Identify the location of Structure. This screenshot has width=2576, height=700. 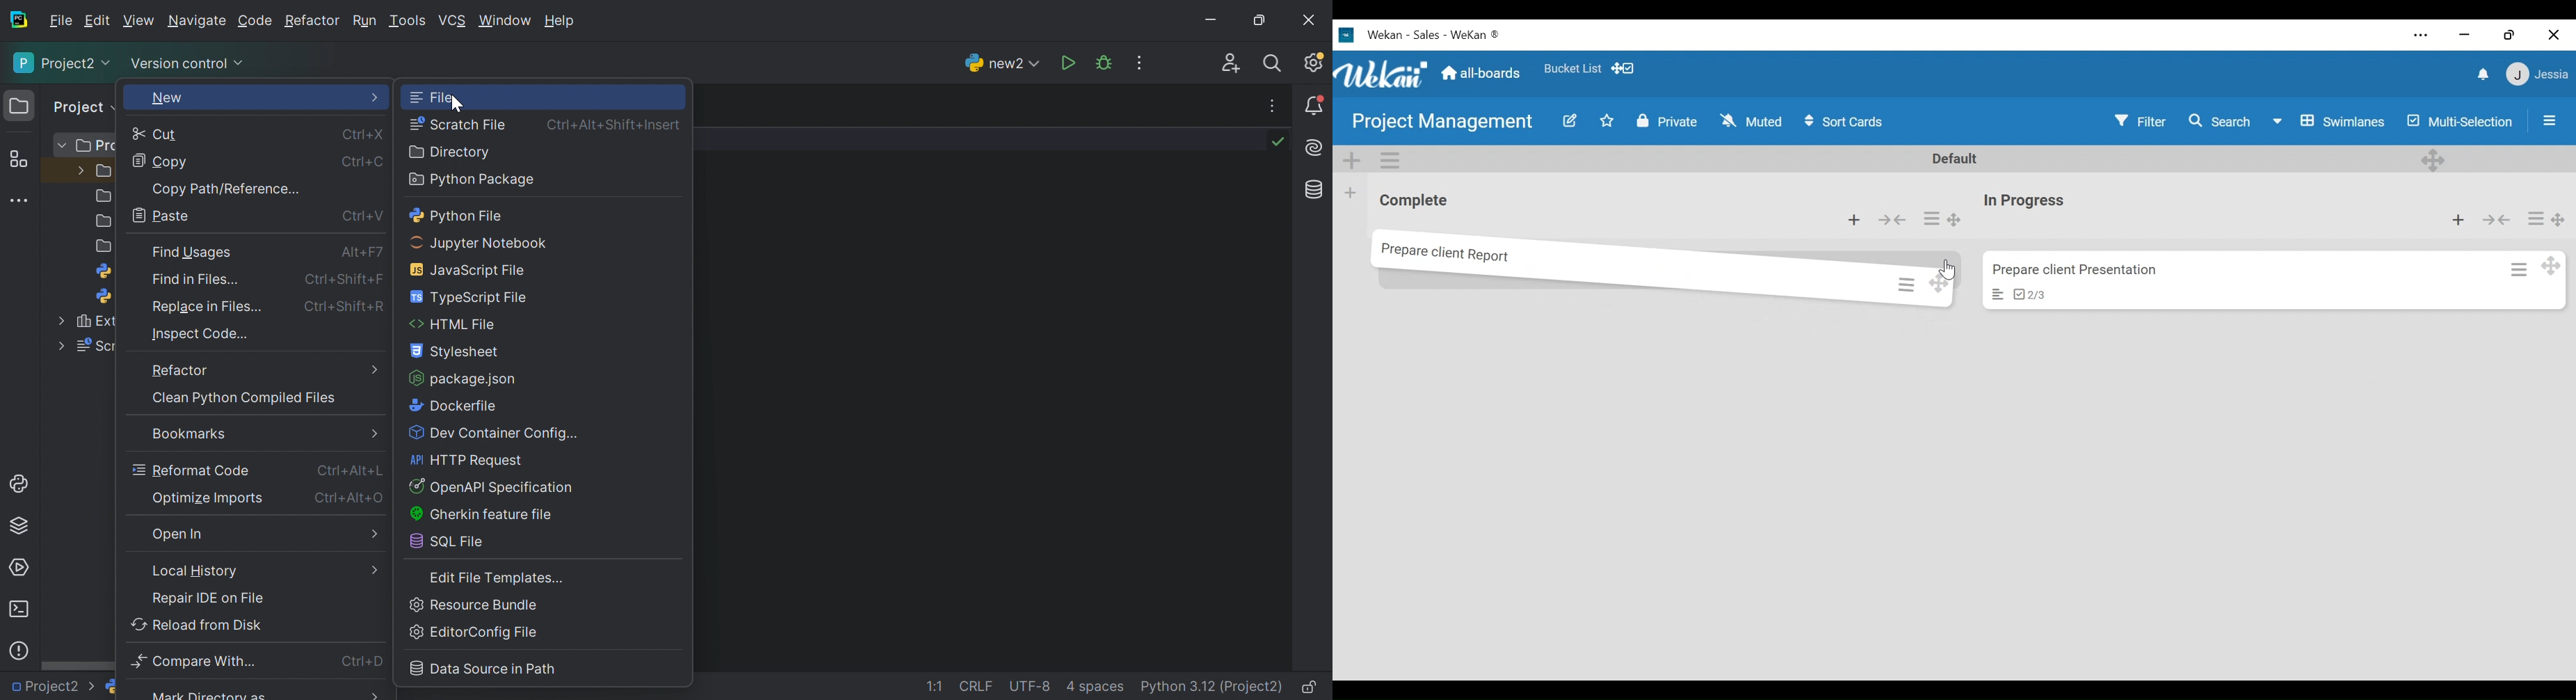
(17, 159).